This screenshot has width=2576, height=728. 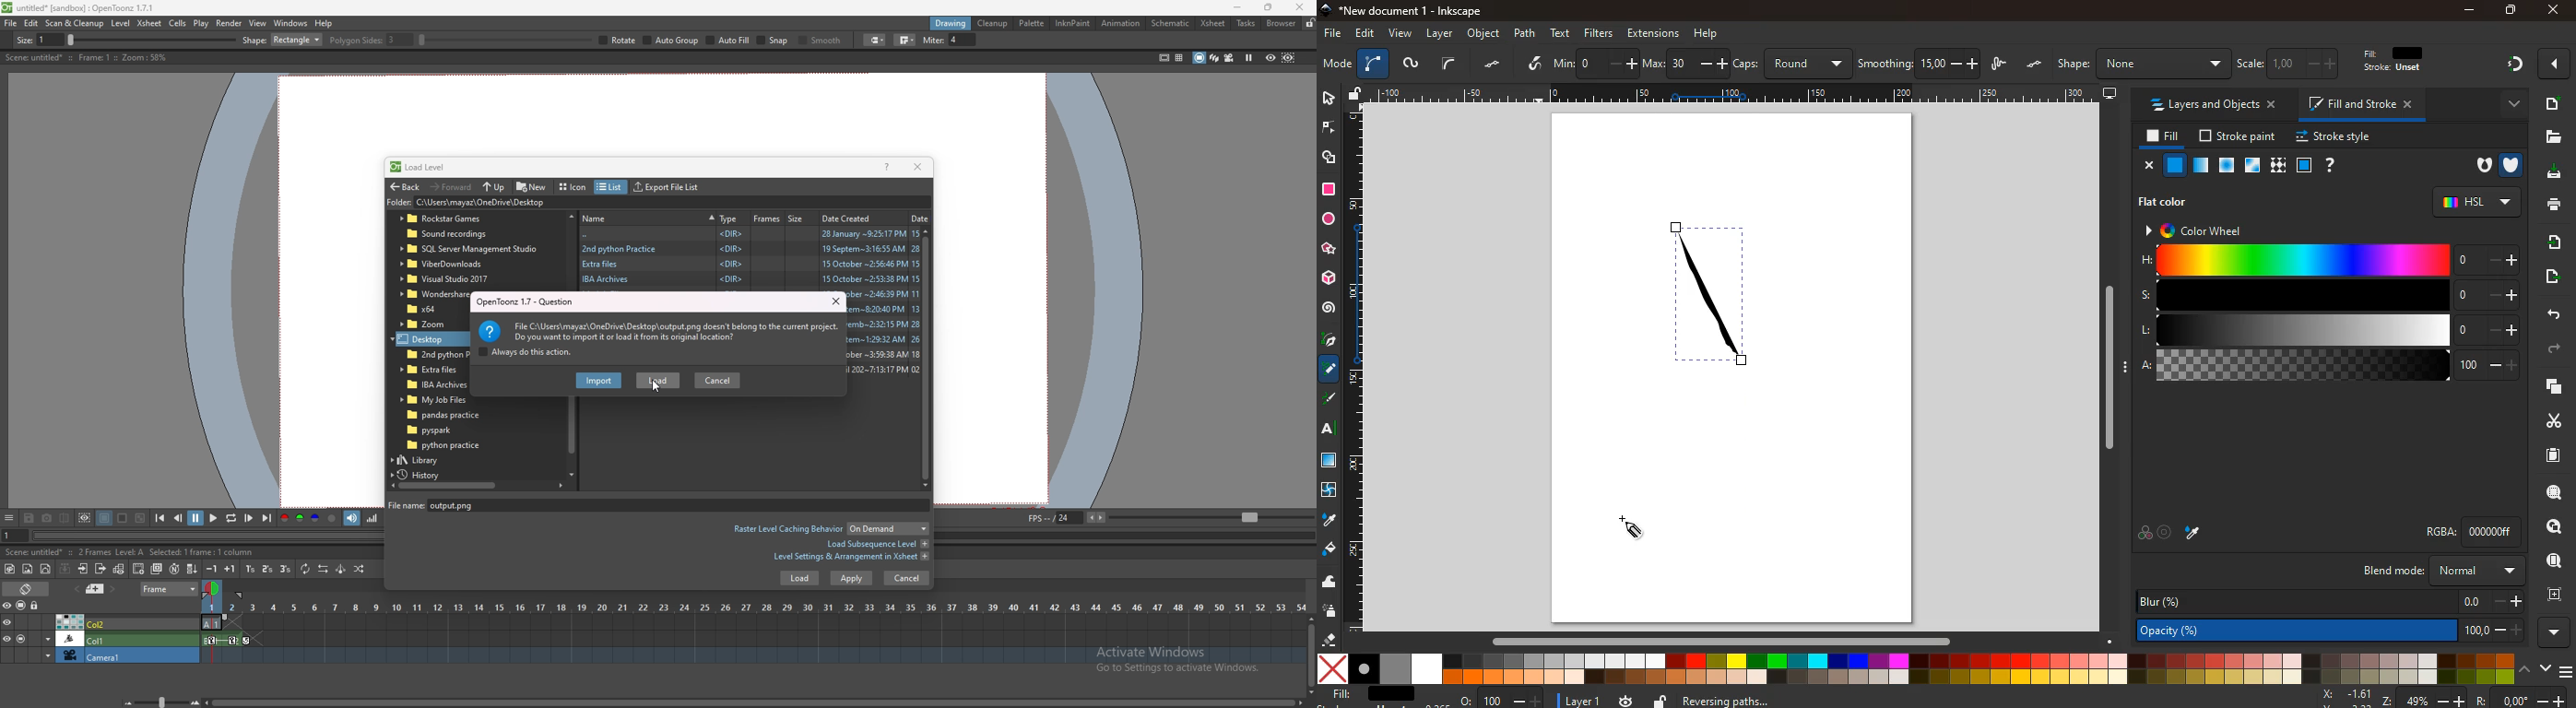 I want to click on frame, so click(x=2556, y=527).